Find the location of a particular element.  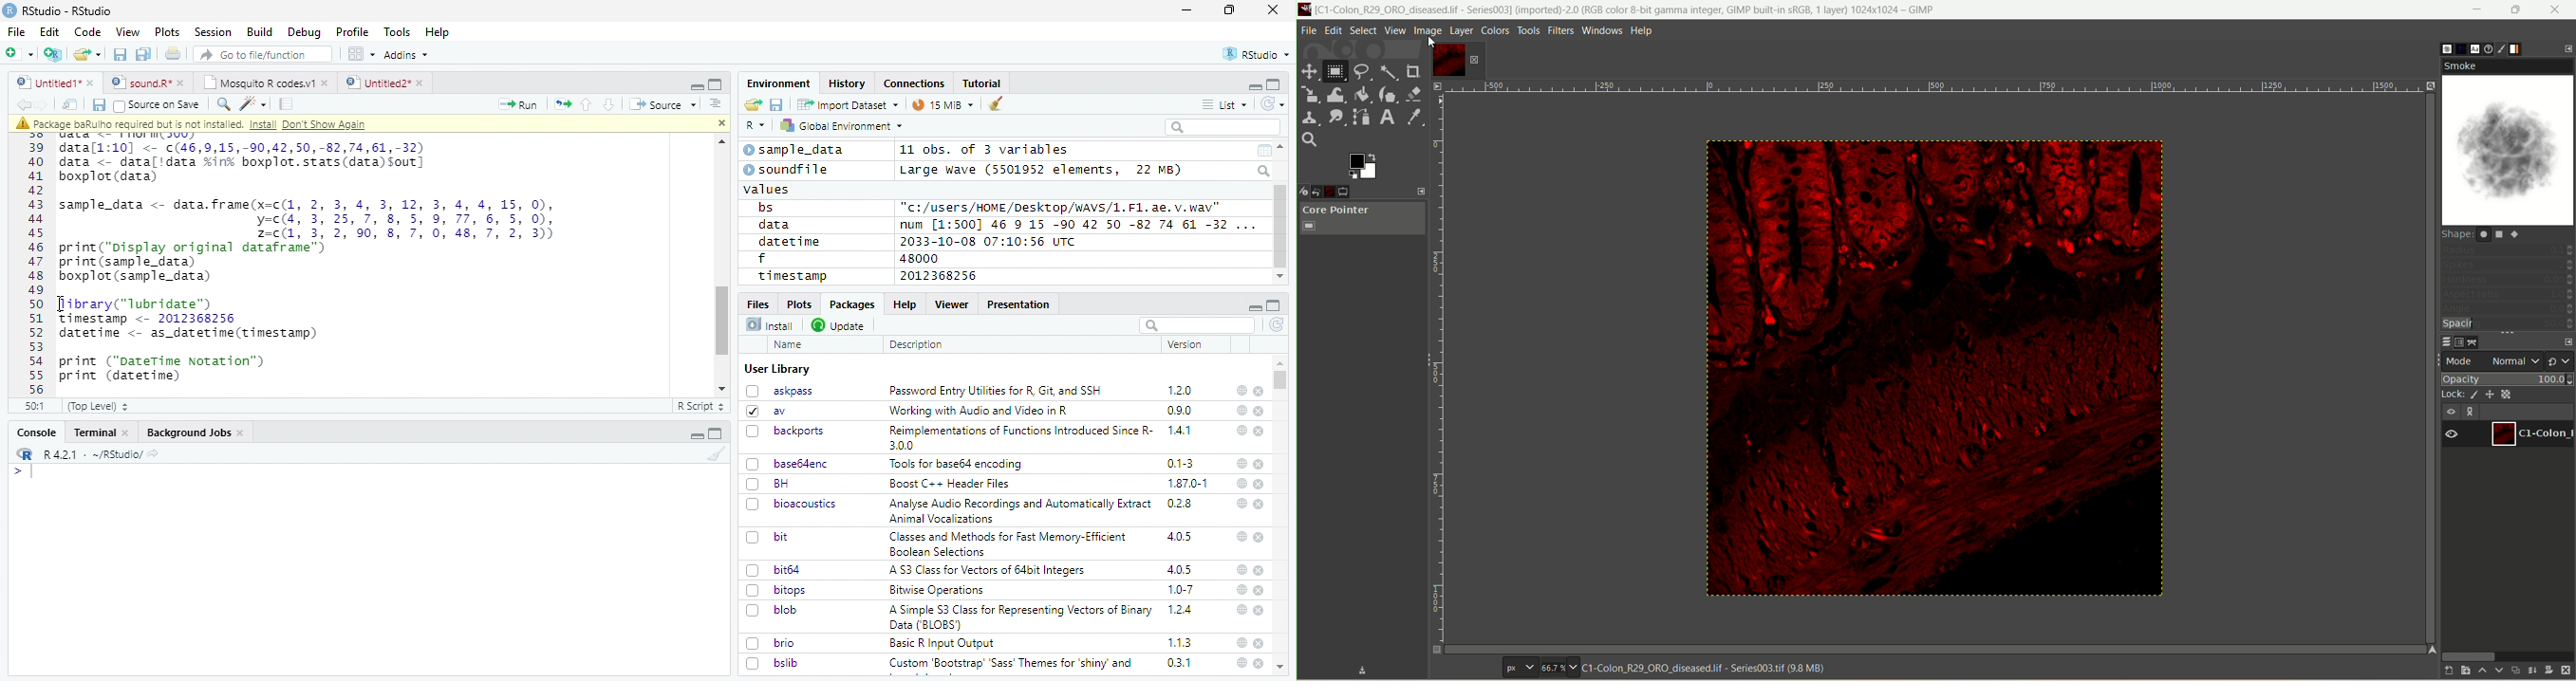

datetime is located at coordinates (789, 241).